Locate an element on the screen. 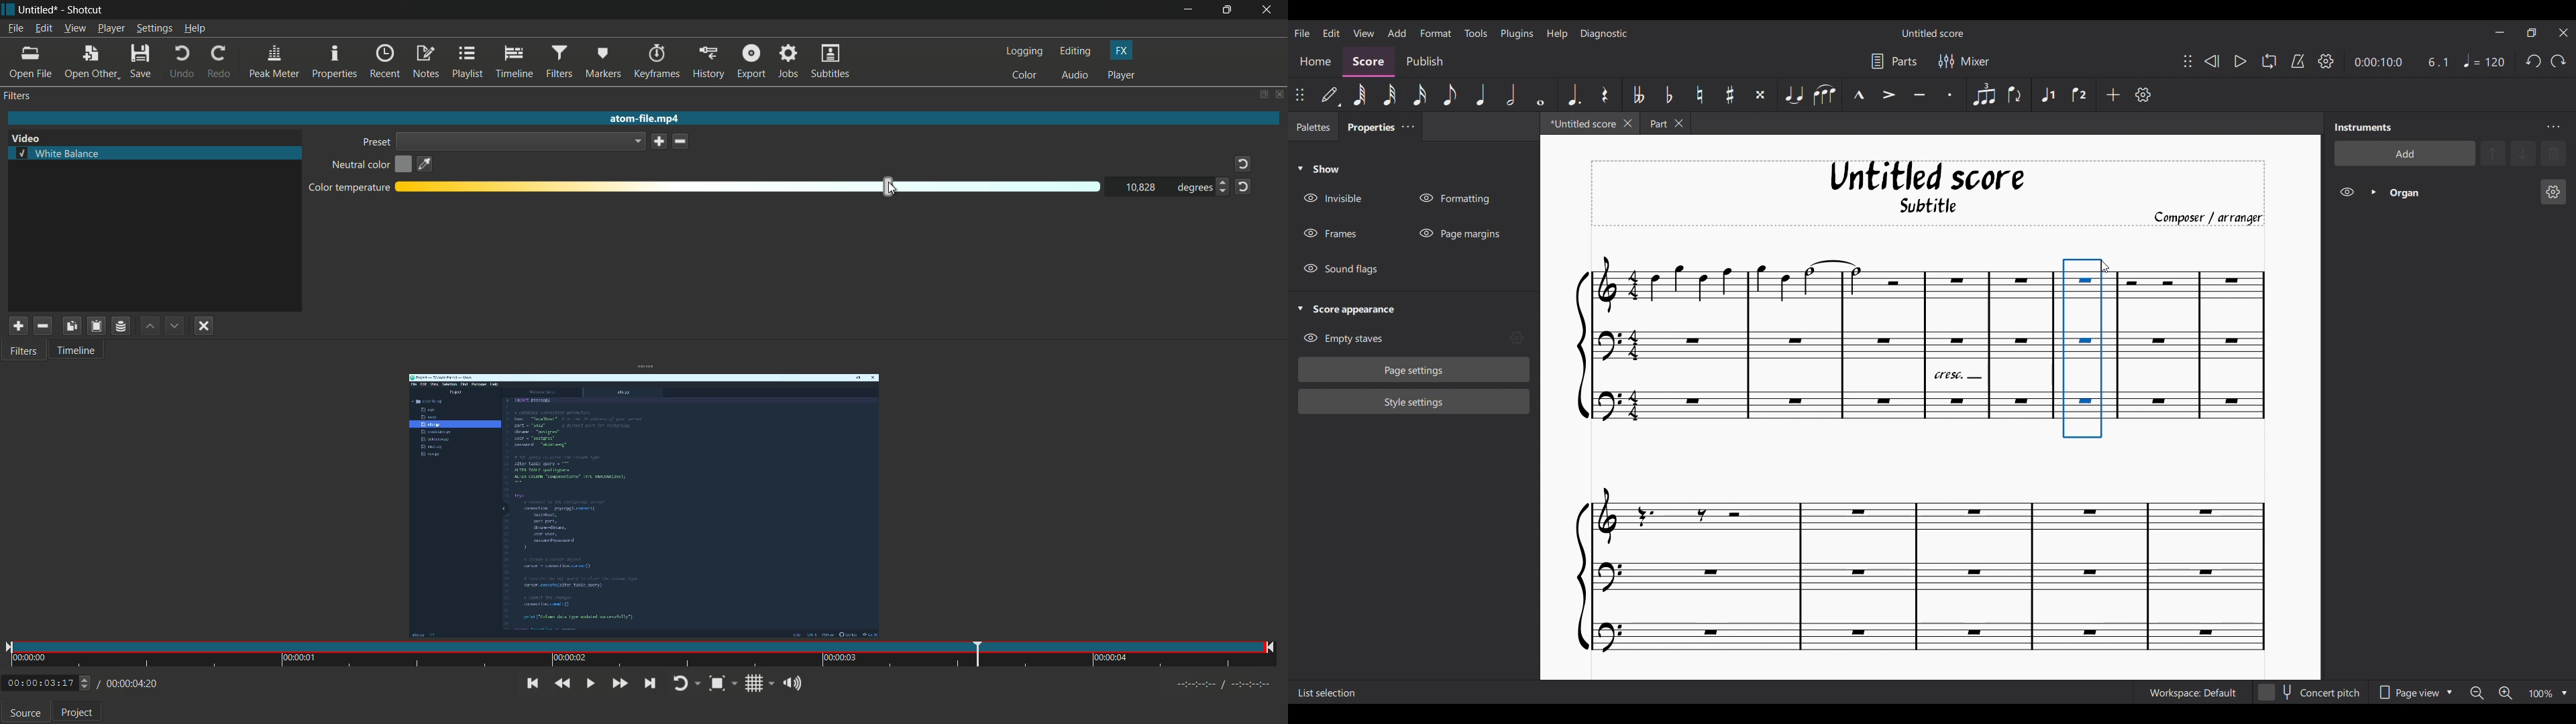  Zoom out is located at coordinates (2477, 692).